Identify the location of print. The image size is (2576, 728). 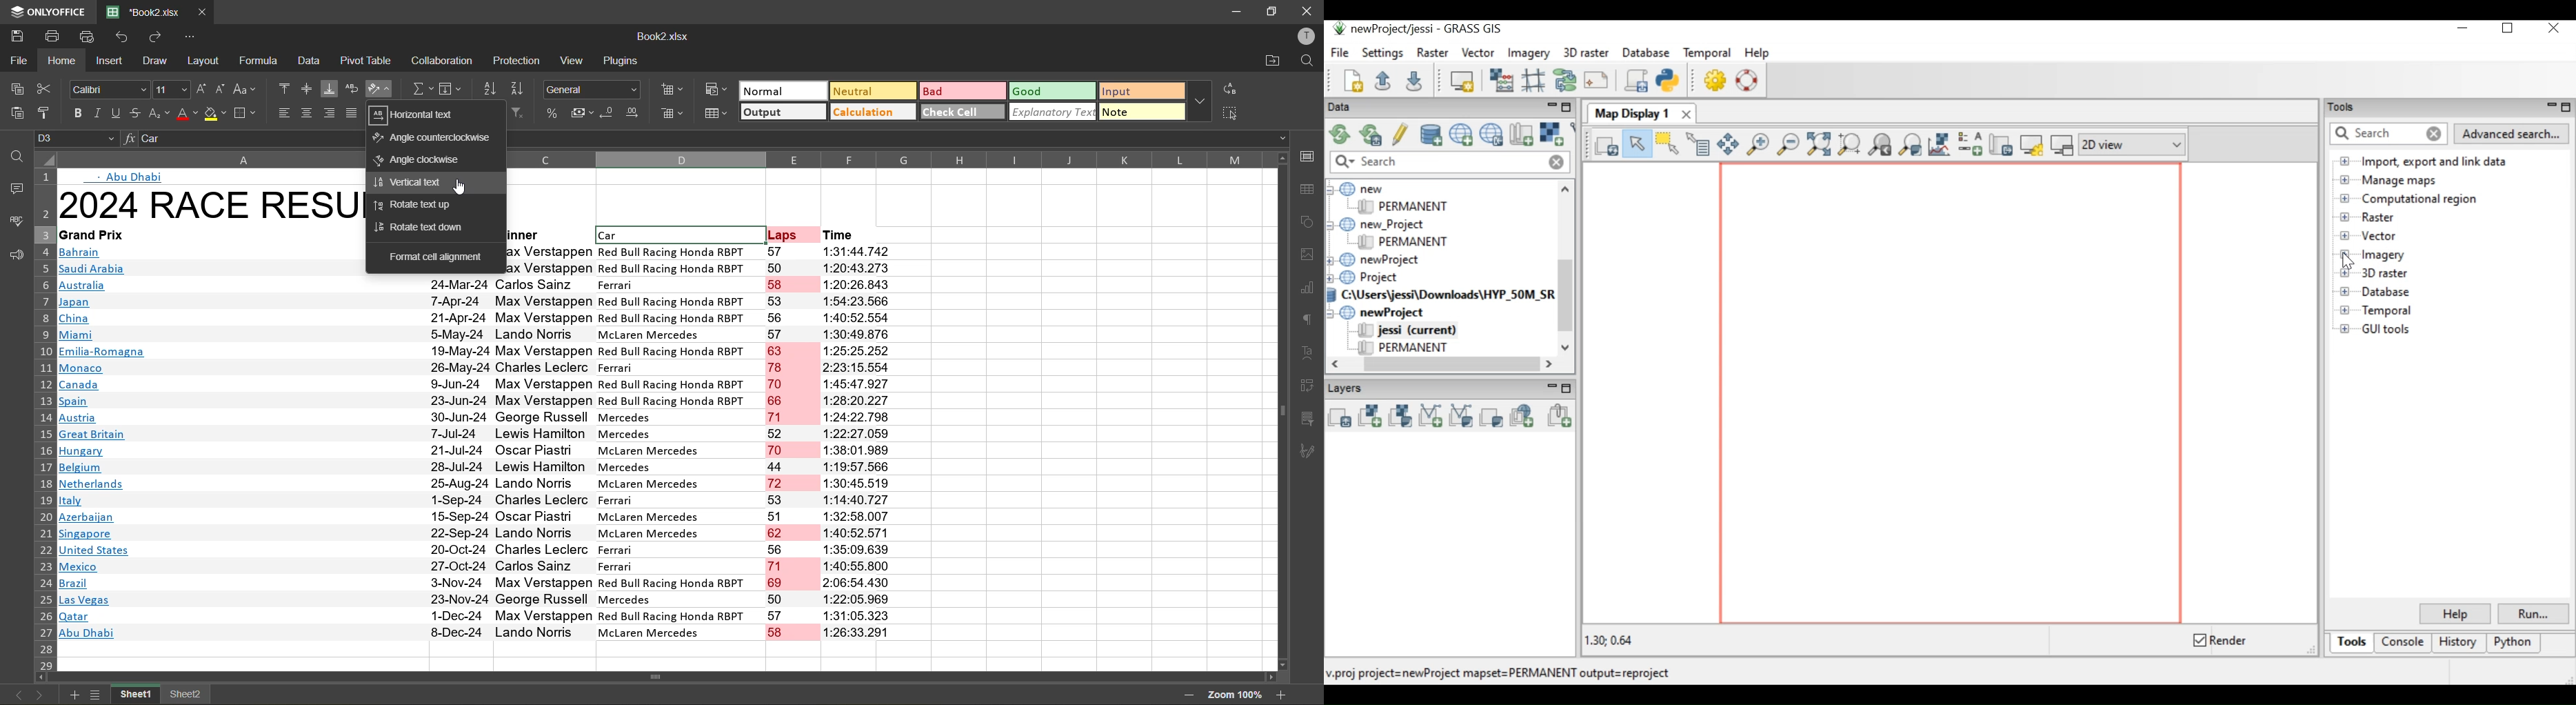
(52, 38).